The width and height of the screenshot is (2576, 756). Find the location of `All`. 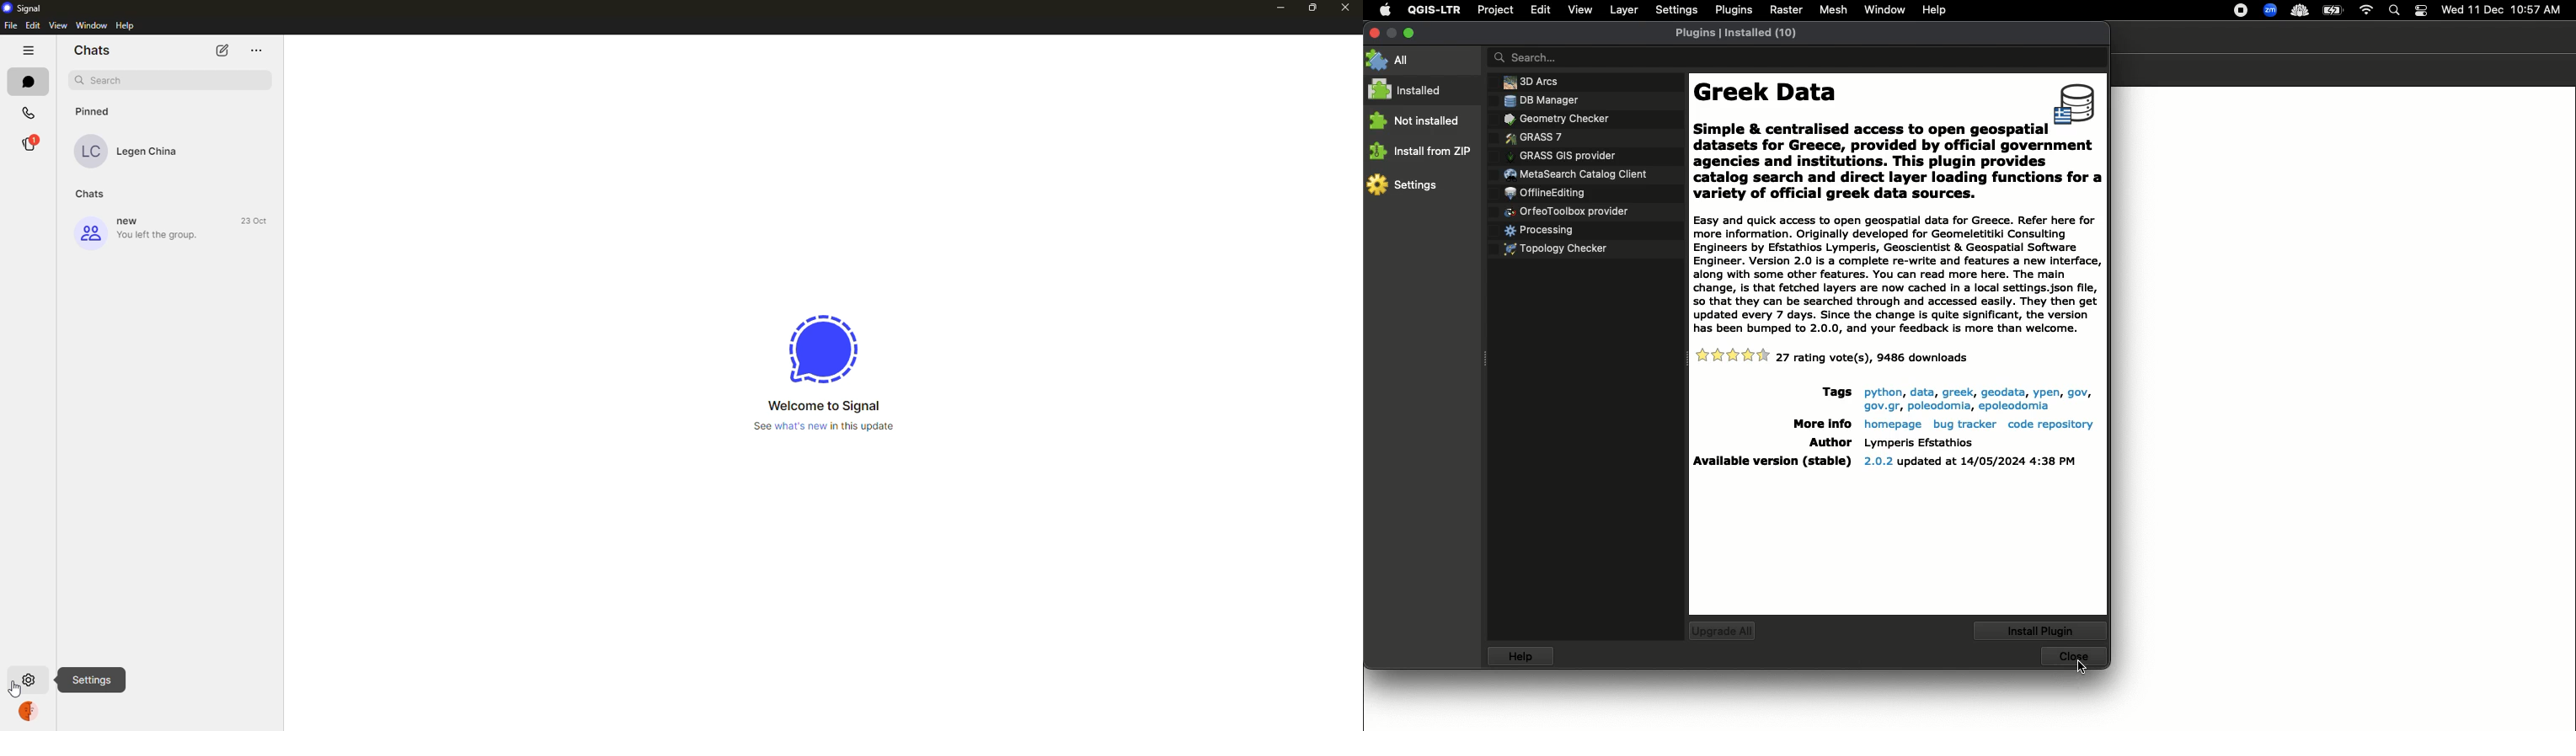

All is located at coordinates (1394, 61).